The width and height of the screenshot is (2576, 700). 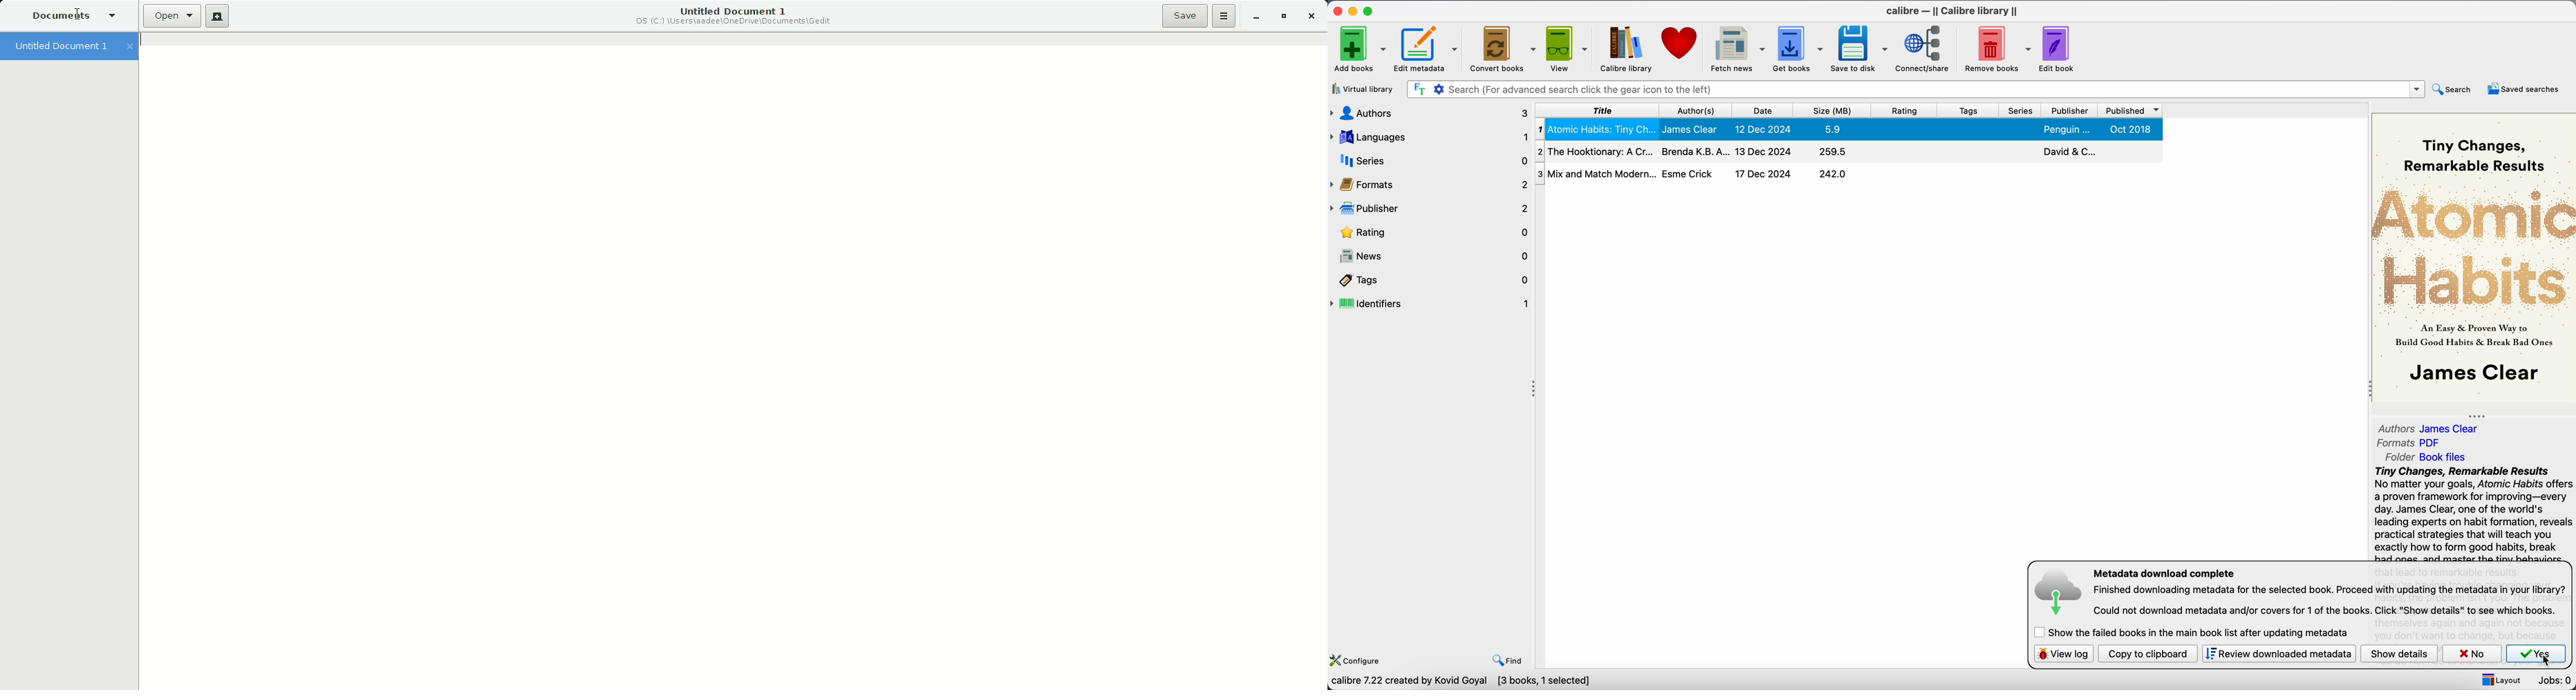 What do you see at coordinates (2058, 48) in the screenshot?
I see `edit book` at bounding box center [2058, 48].